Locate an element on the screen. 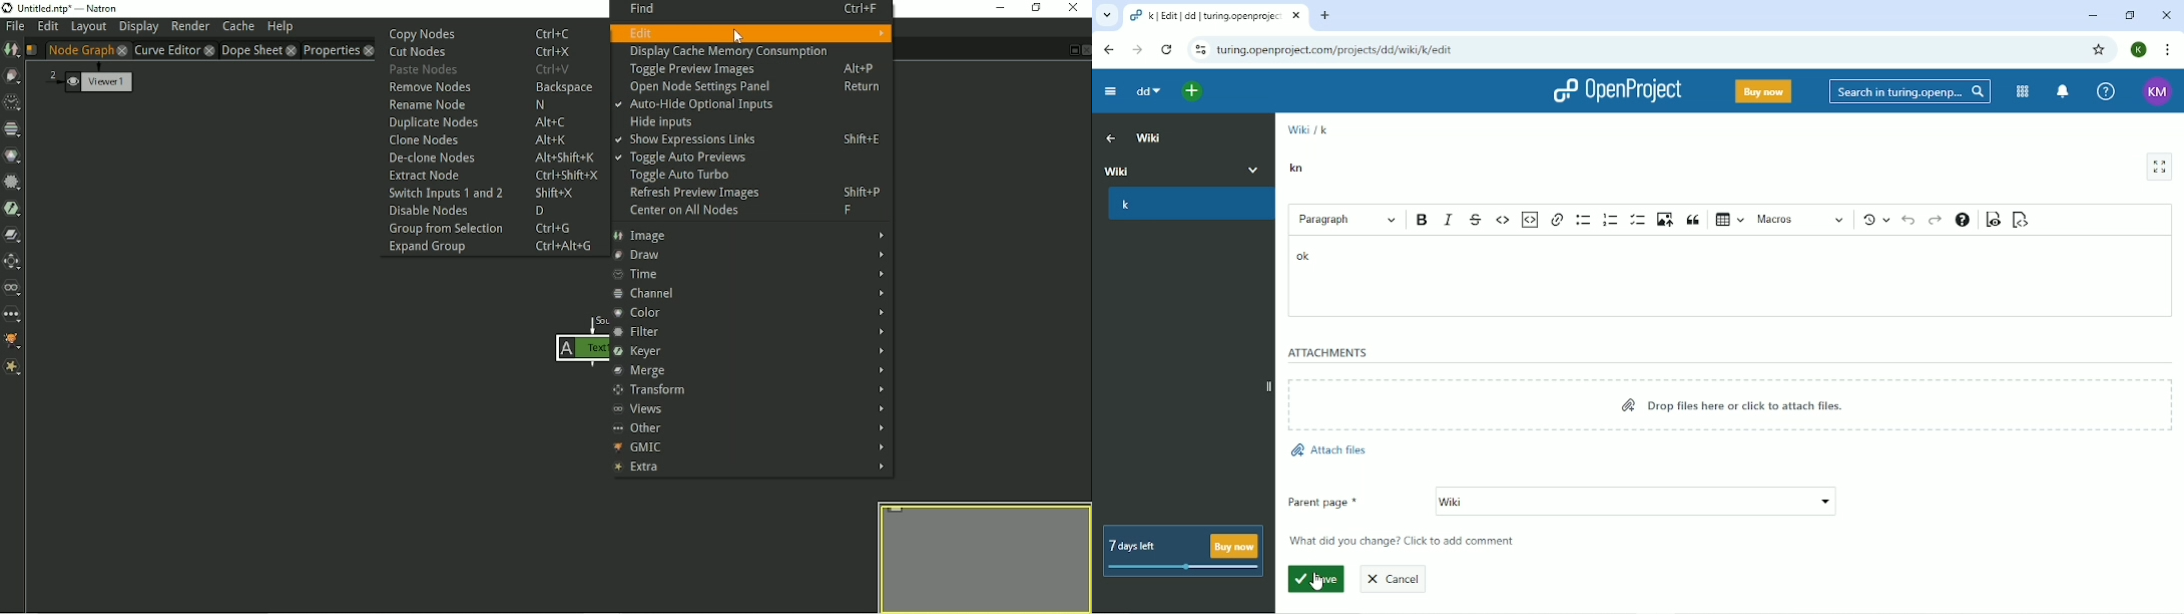 This screenshot has height=616, width=2184. Strikethrough is located at coordinates (1476, 219).